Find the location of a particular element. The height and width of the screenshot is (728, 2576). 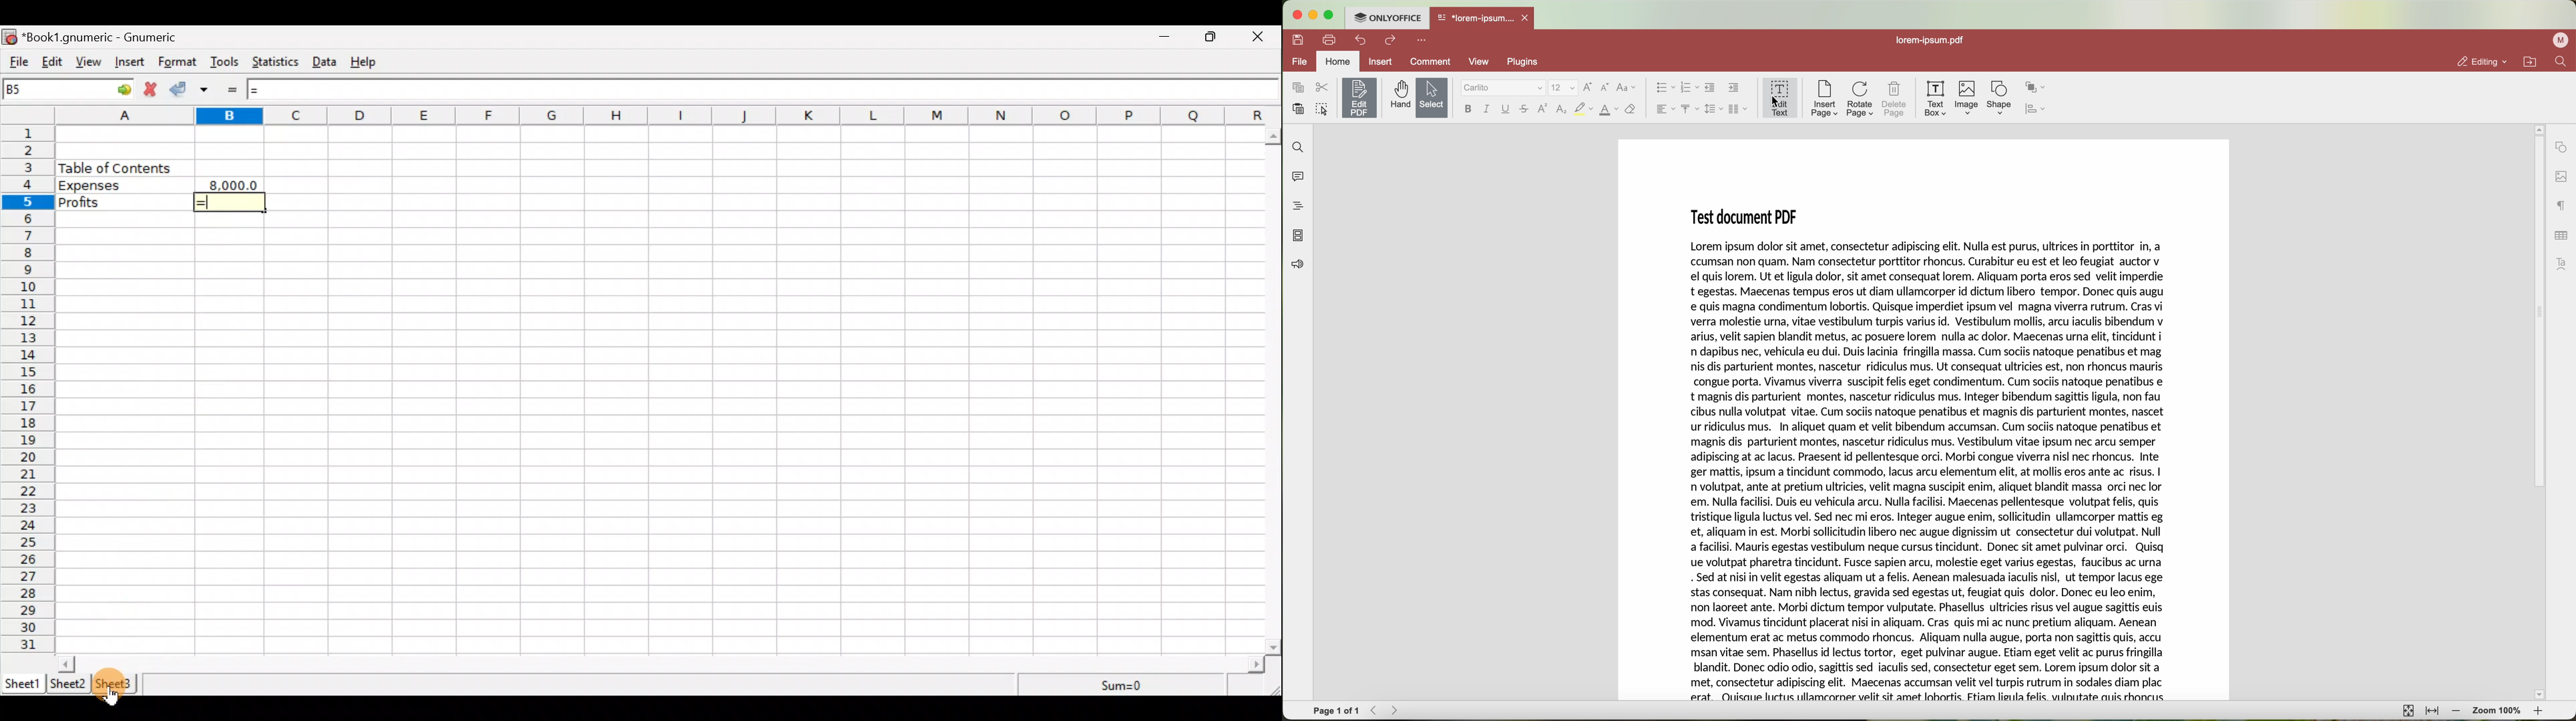

decrease indent is located at coordinates (1710, 87).